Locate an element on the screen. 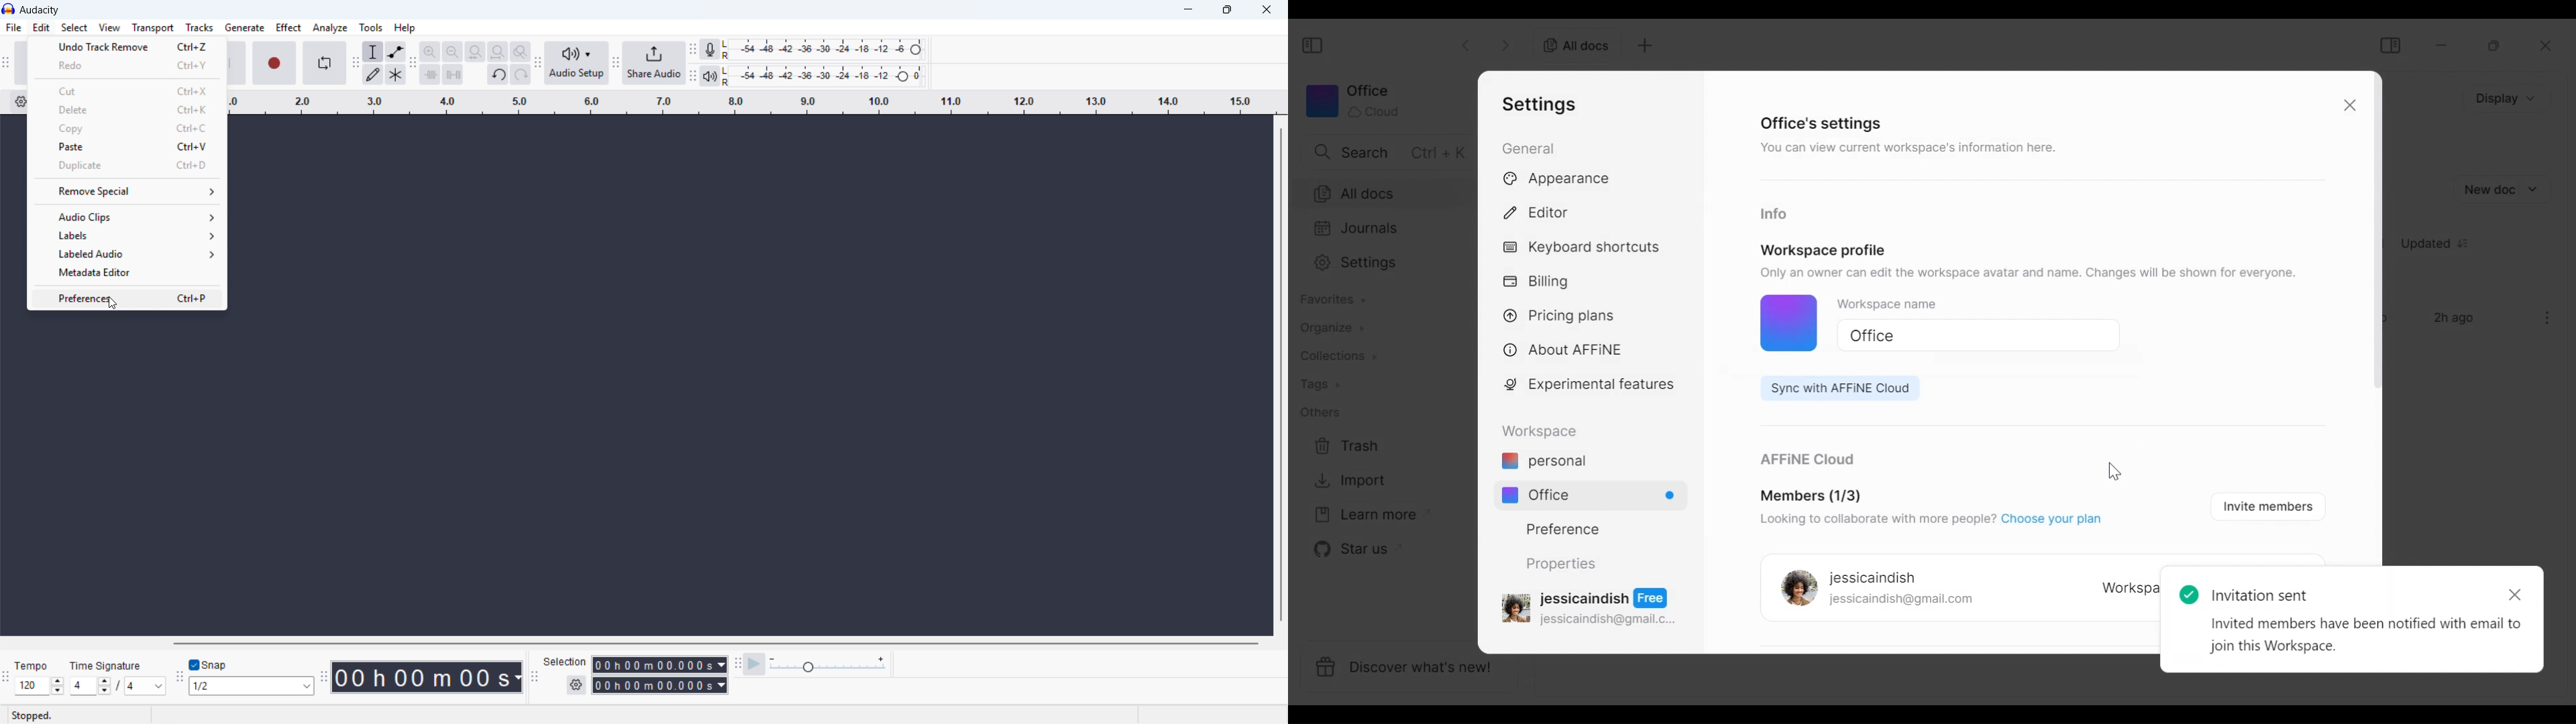 The height and width of the screenshot is (728, 2576). redo is located at coordinates (521, 74).